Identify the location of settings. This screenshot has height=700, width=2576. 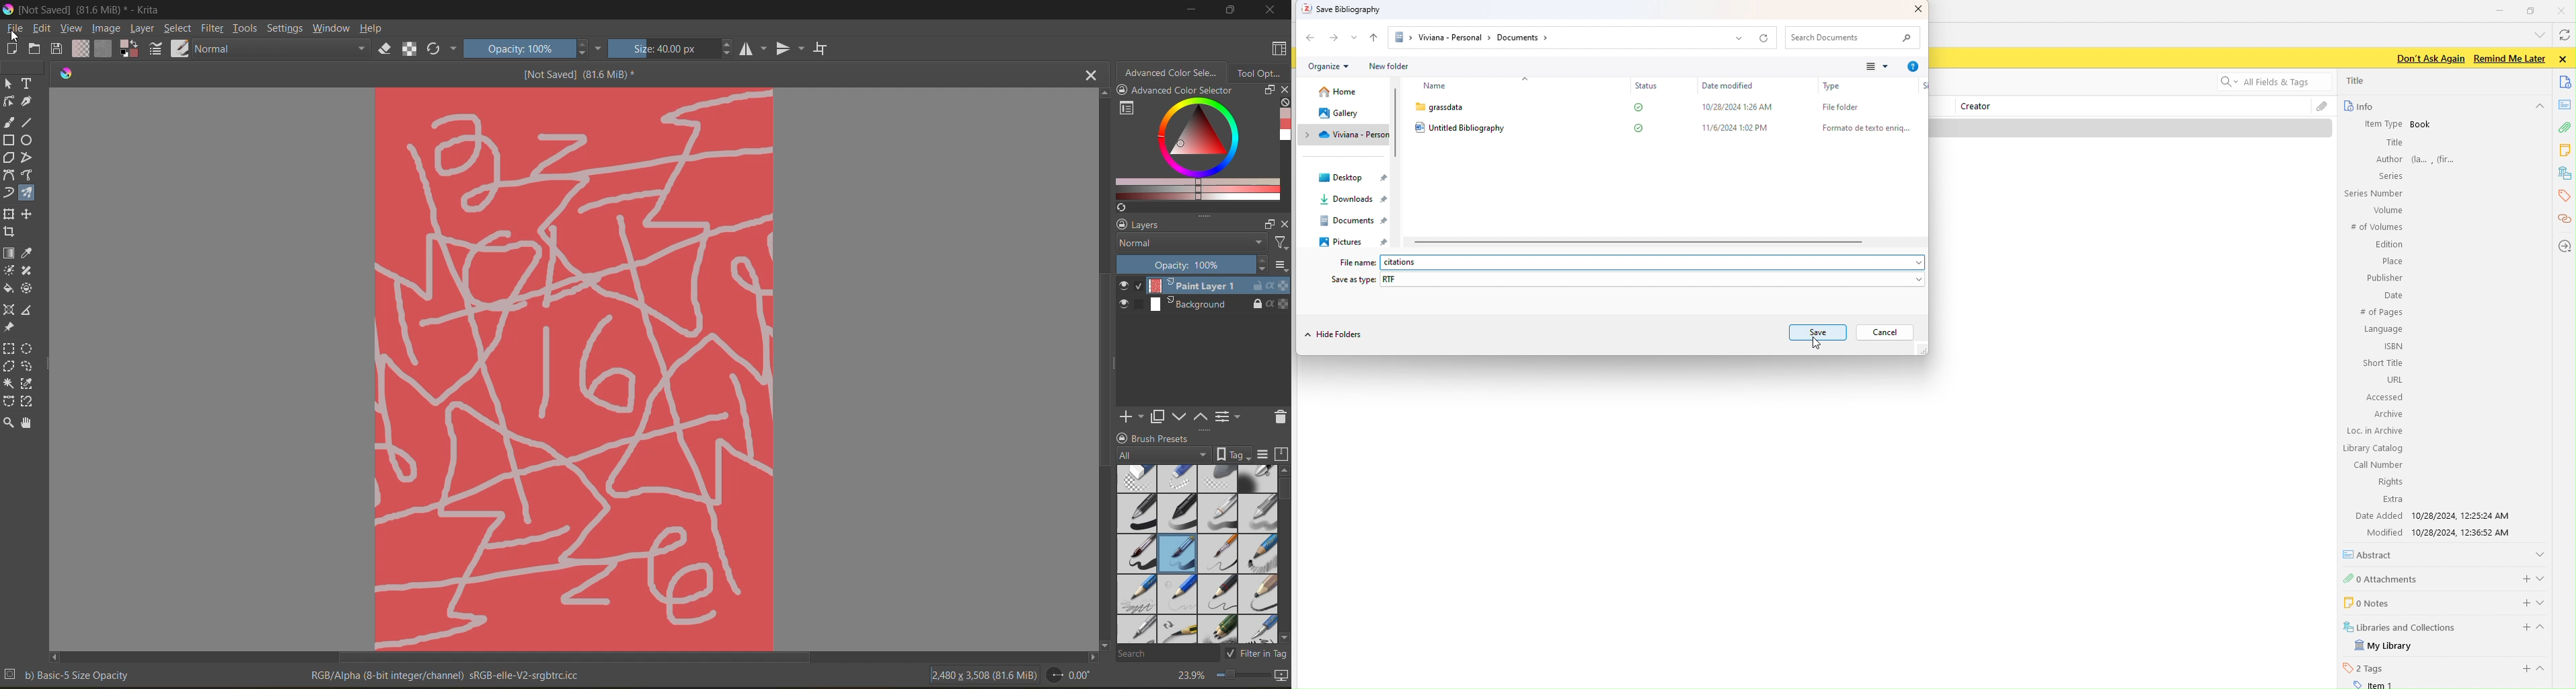
(285, 28).